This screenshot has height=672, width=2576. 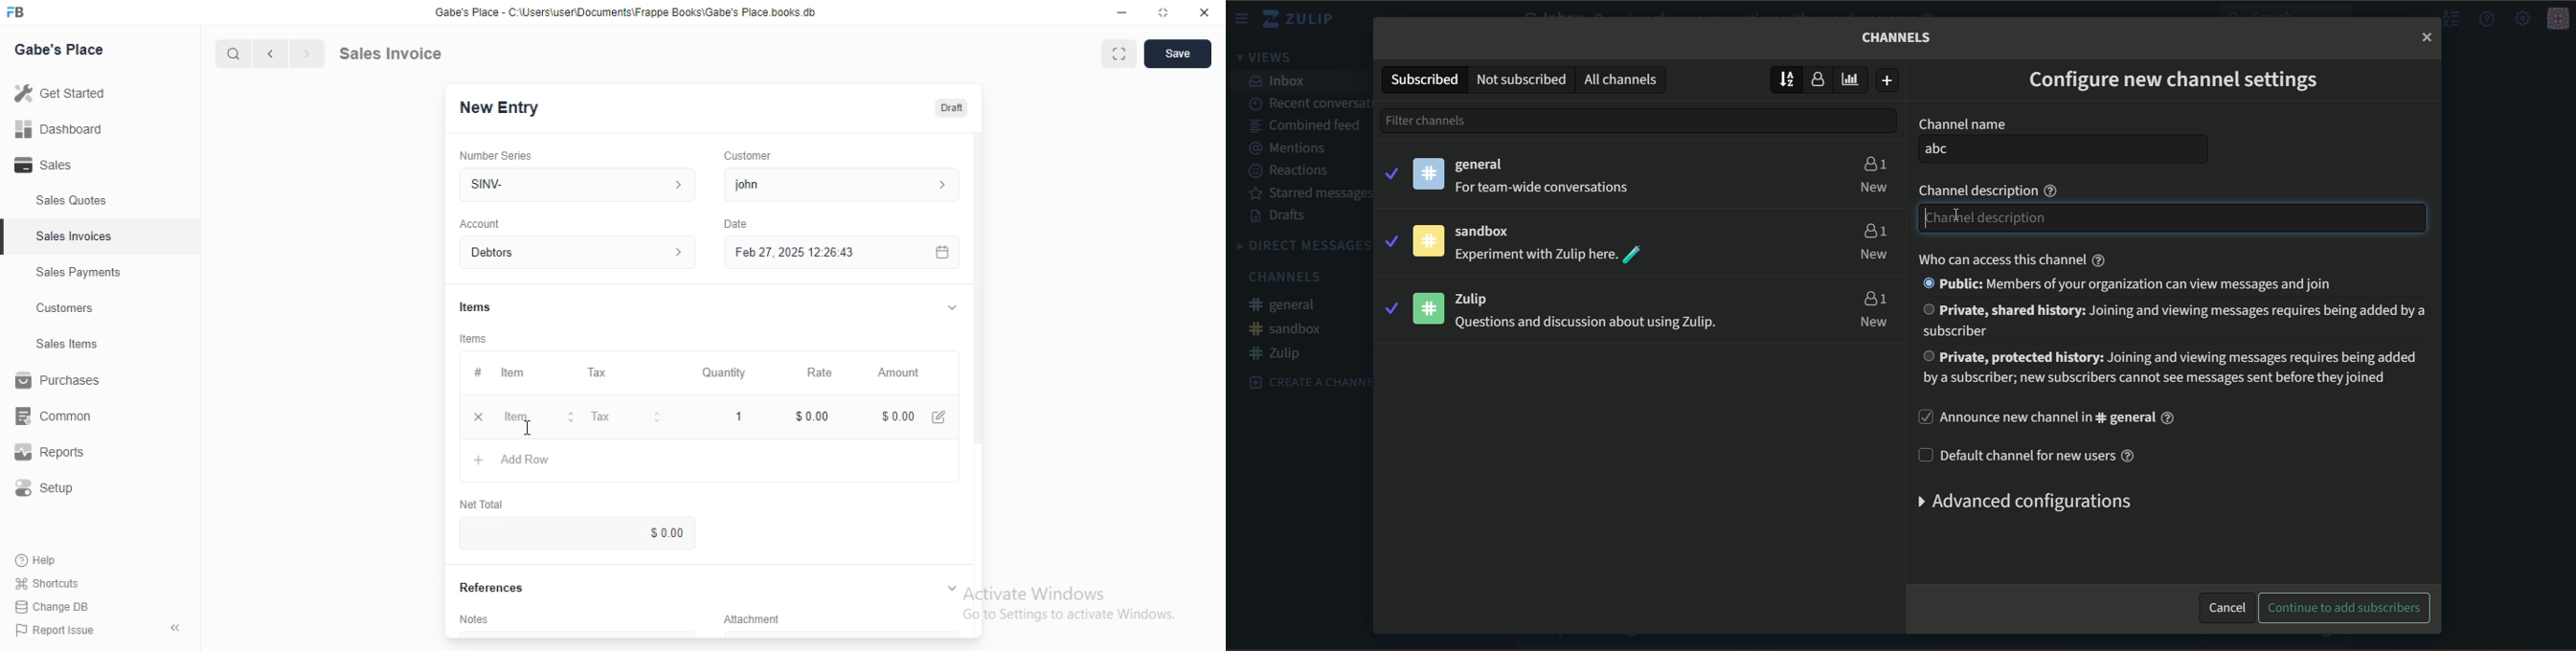 I want to click on Change DB, so click(x=55, y=607).